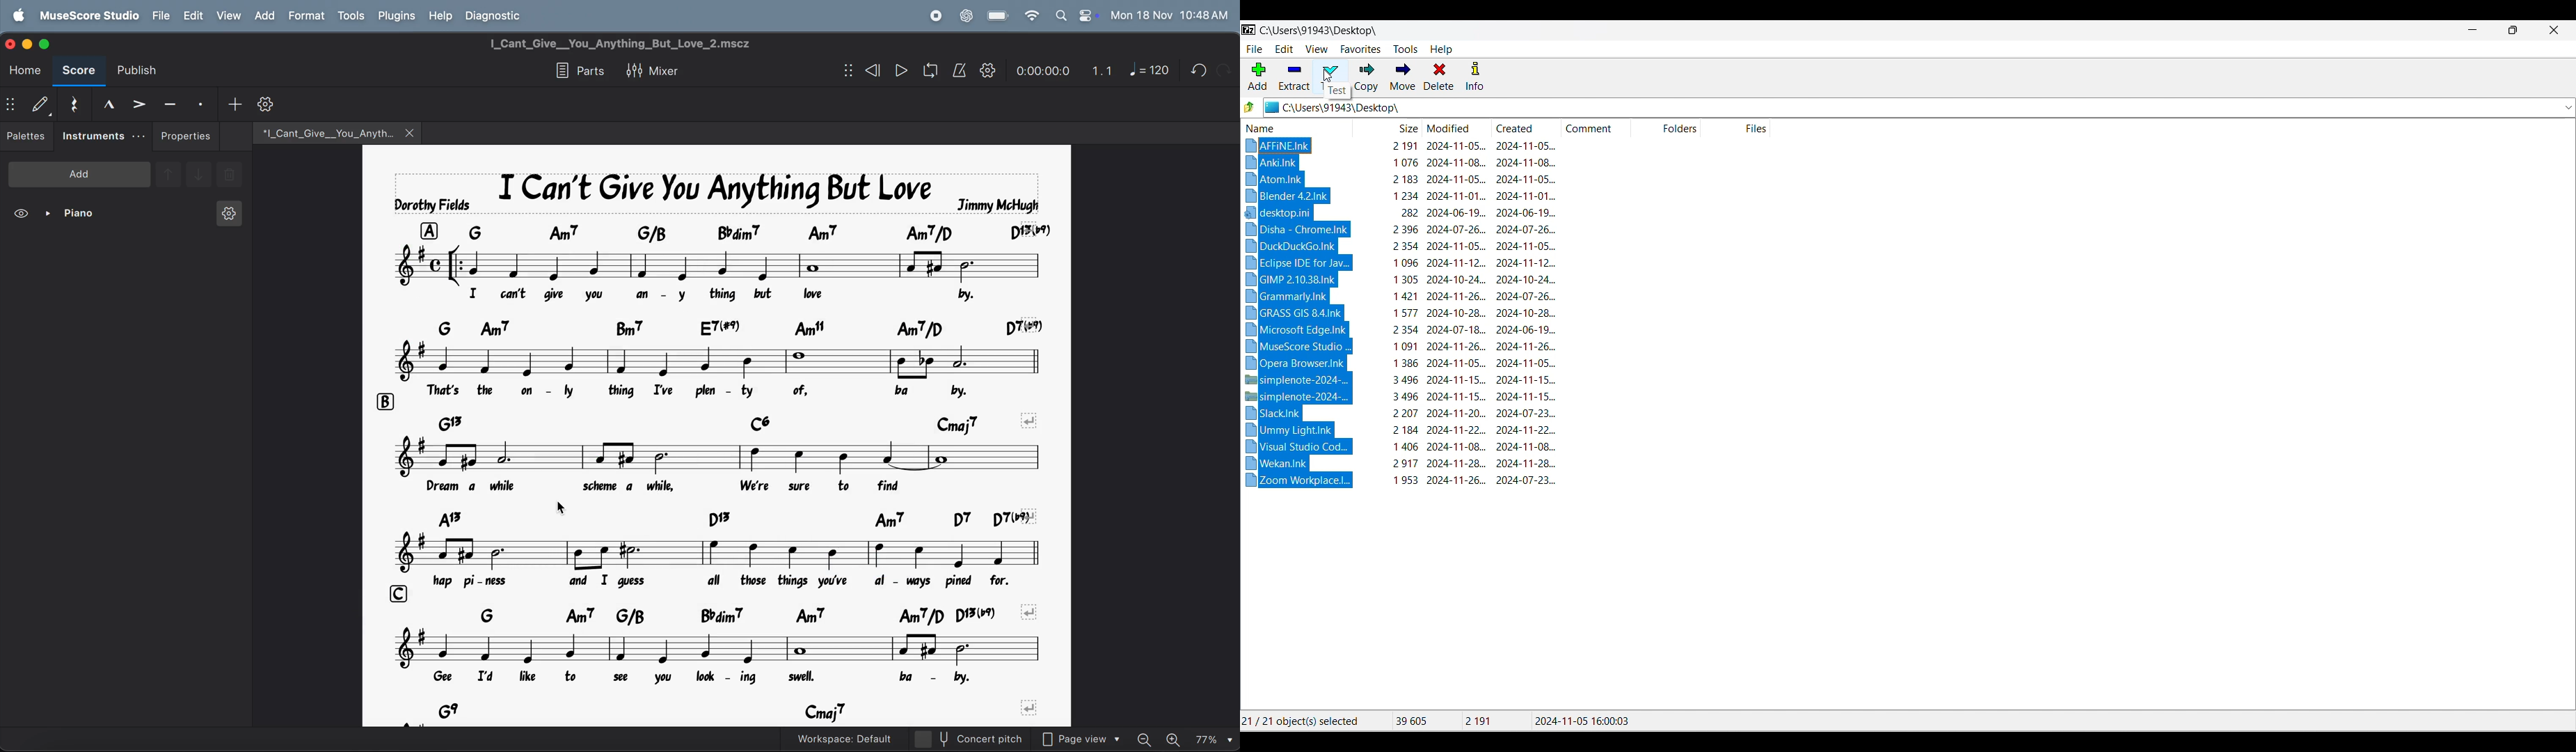  What do you see at coordinates (1427, 720) in the screenshot?
I see `Sum of all files sizes` at bounding box center [1427, 720].